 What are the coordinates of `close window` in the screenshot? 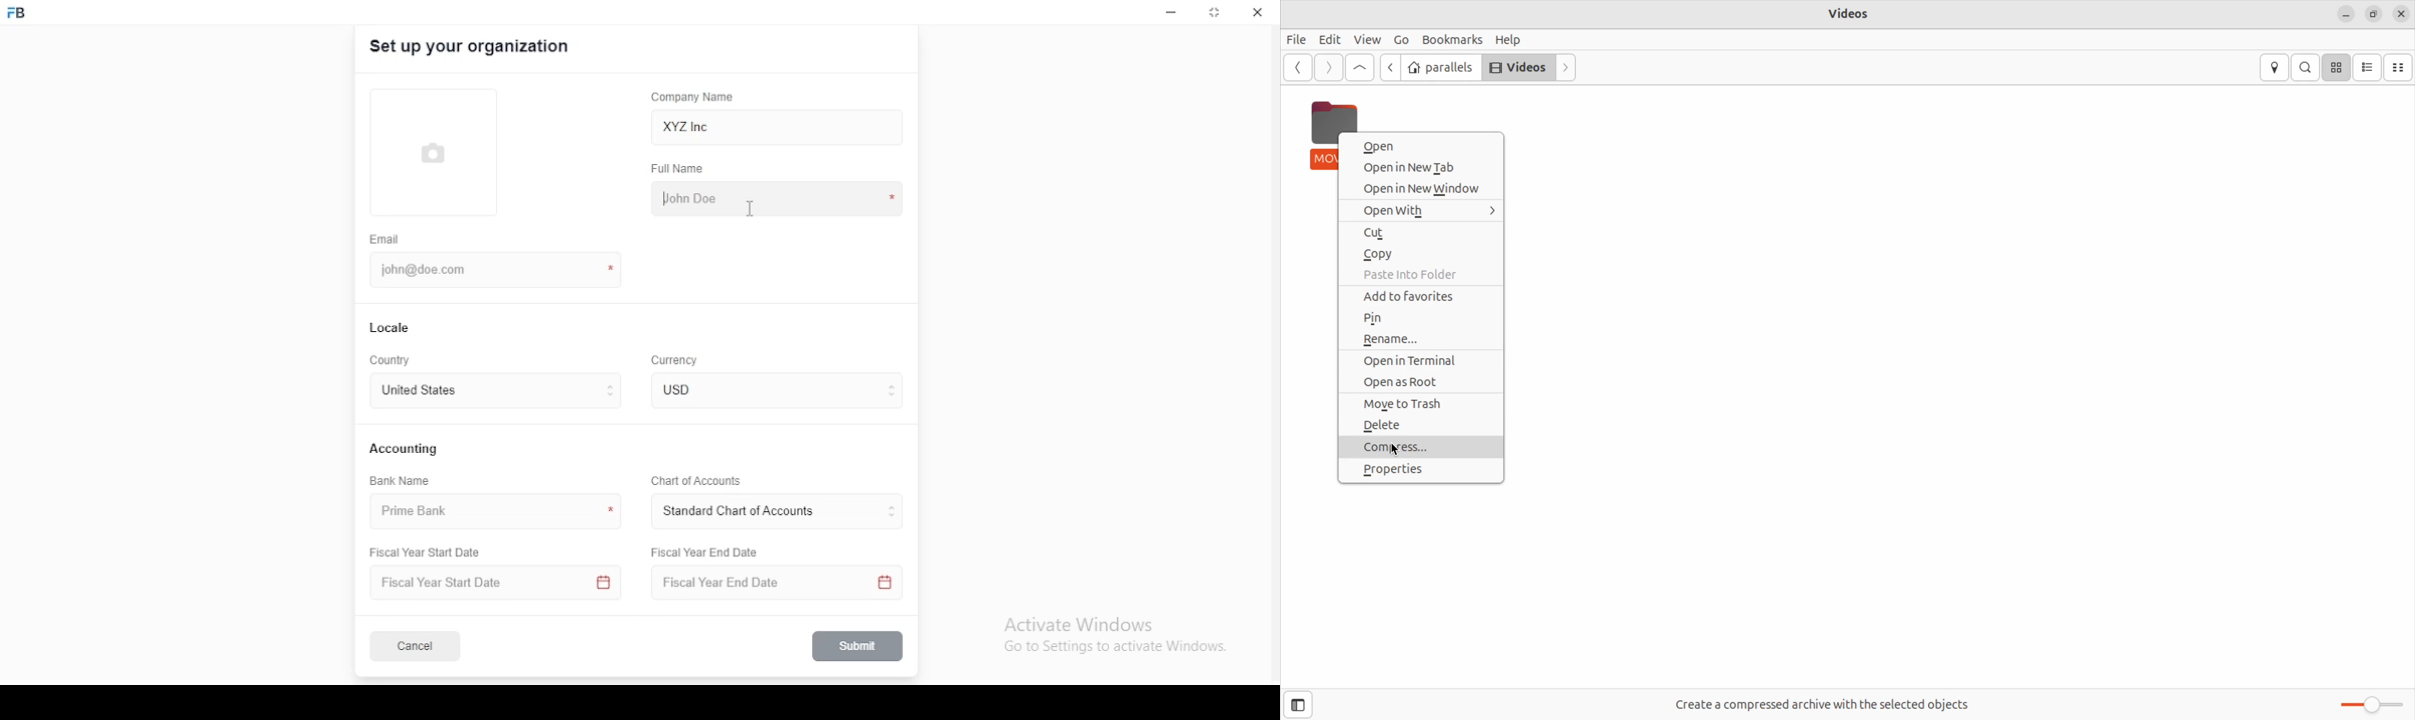 It's located at (1255, 12).